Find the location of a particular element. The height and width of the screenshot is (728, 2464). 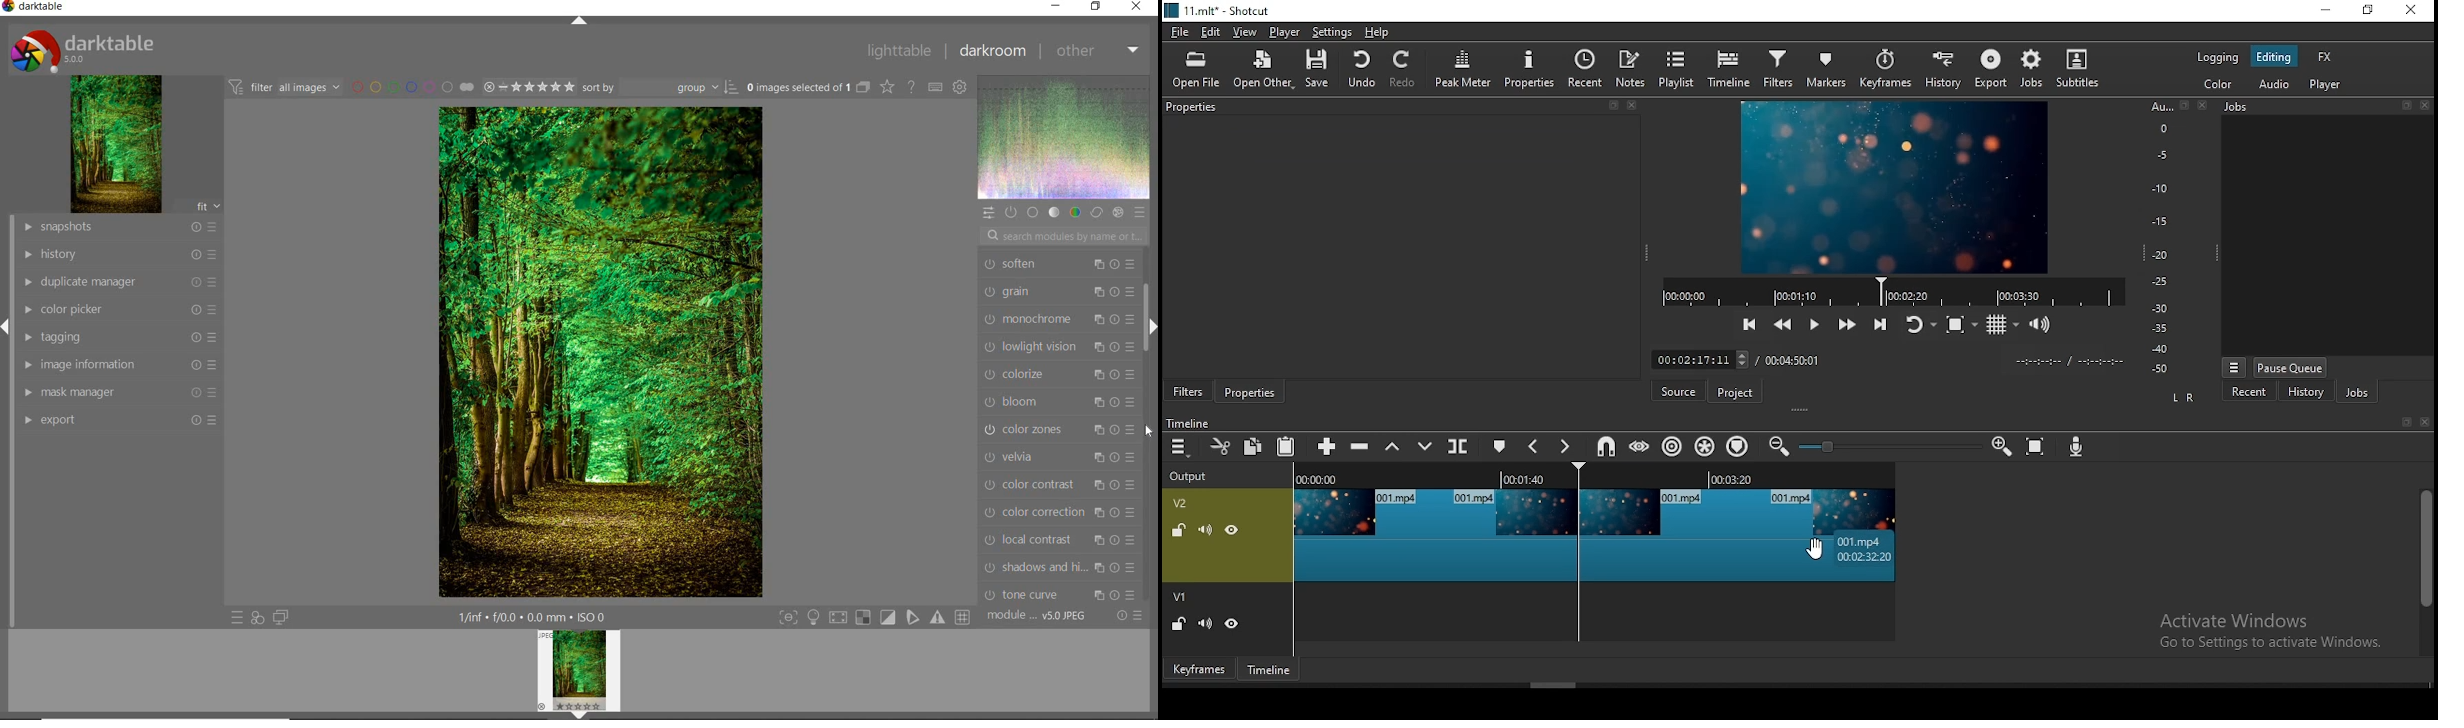

TAGGING is located at coordinates (119, 338).